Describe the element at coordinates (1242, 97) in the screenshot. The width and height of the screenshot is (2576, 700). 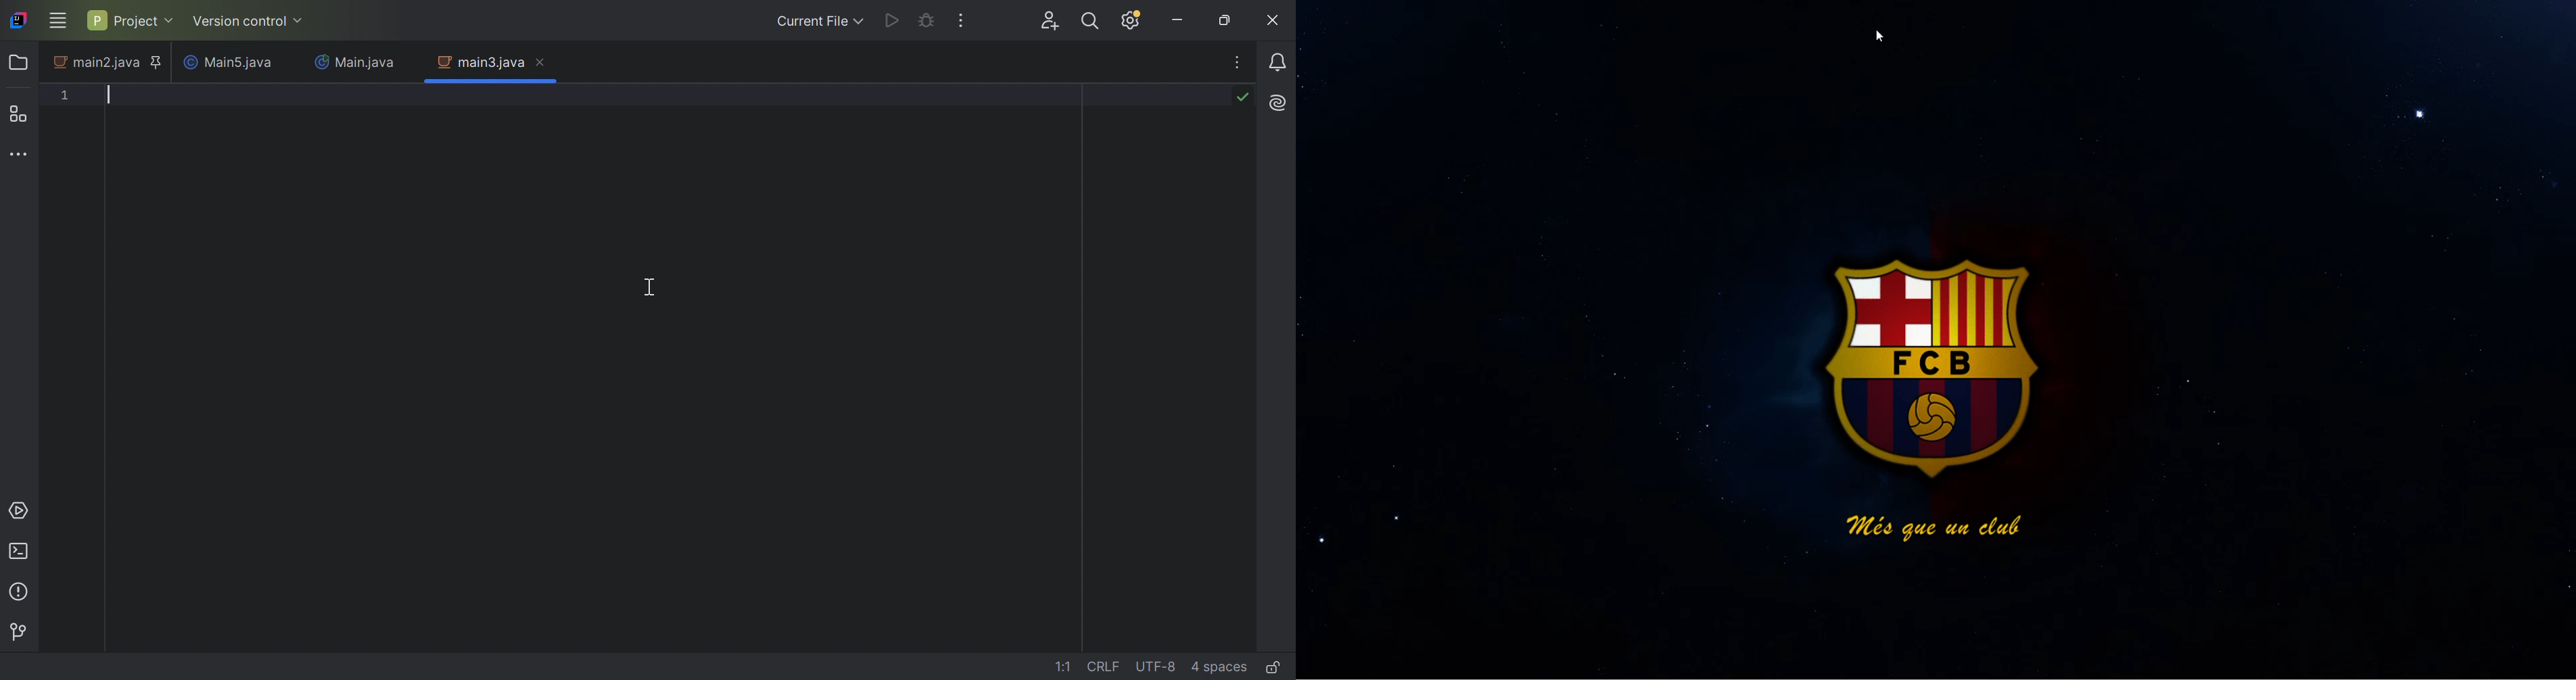
I see `No problems found` at that location.